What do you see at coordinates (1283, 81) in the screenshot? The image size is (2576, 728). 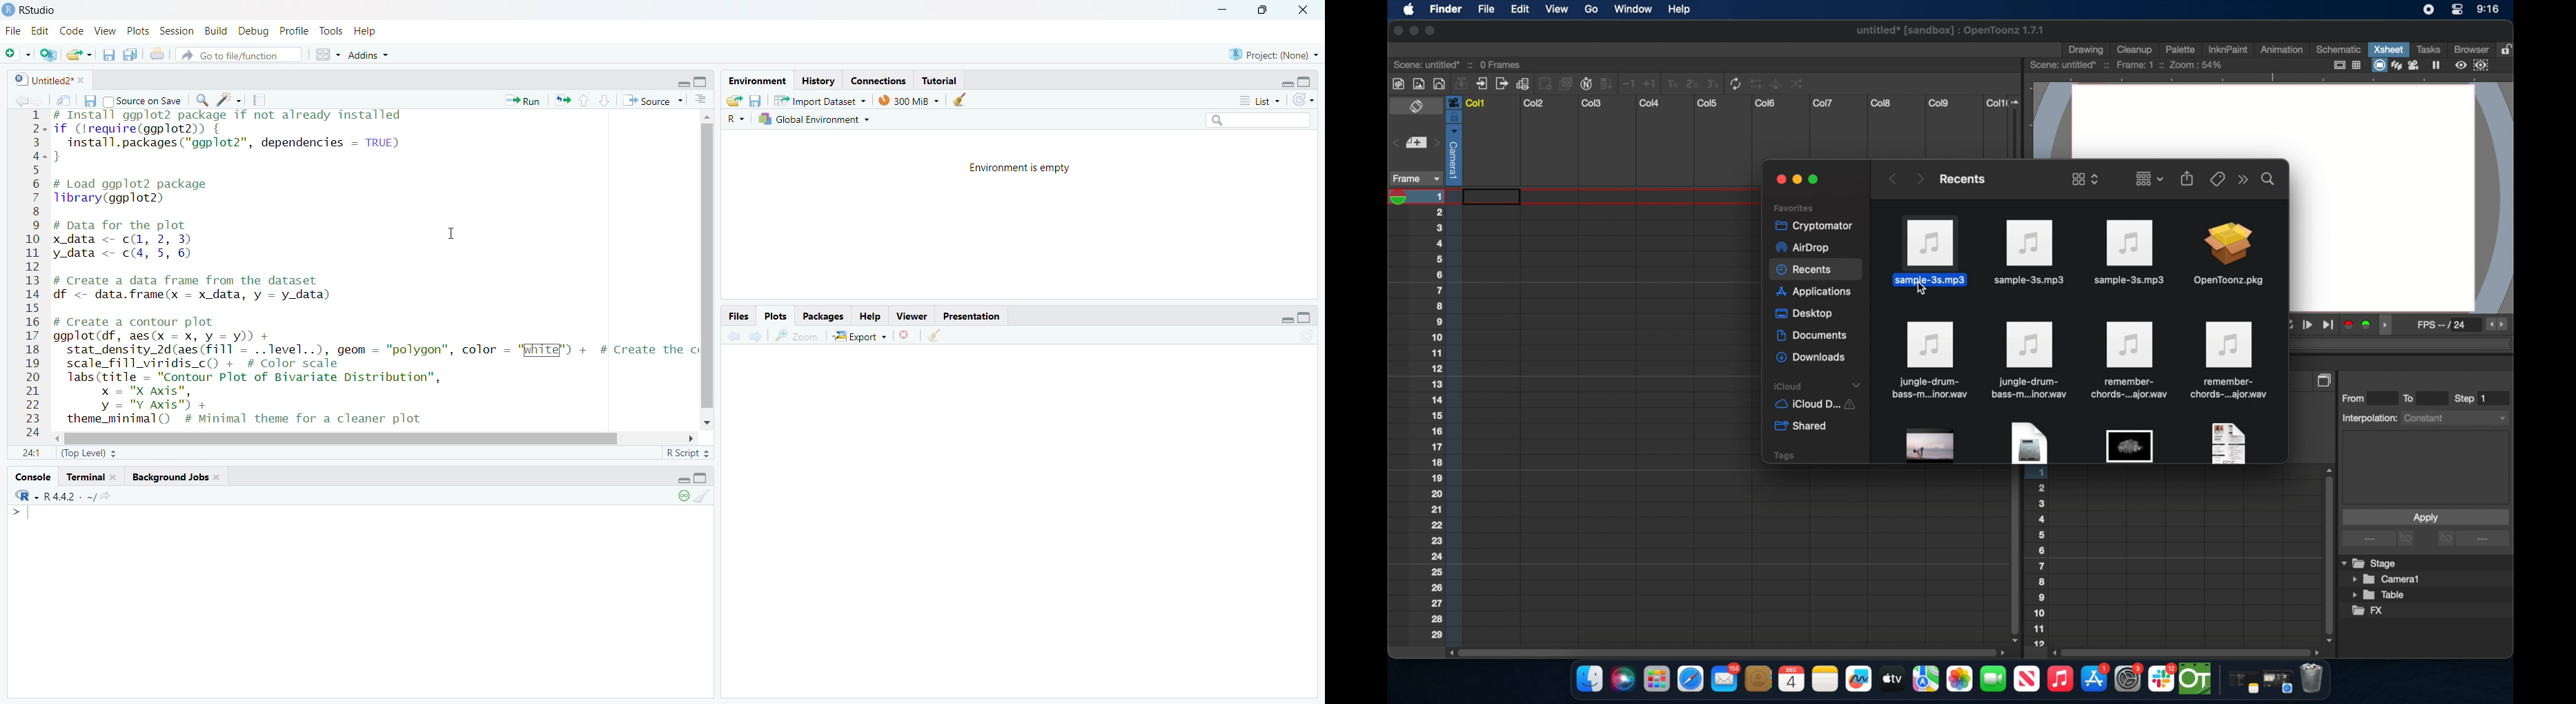 I see `hide r script` at bounding box center [1283, 81].